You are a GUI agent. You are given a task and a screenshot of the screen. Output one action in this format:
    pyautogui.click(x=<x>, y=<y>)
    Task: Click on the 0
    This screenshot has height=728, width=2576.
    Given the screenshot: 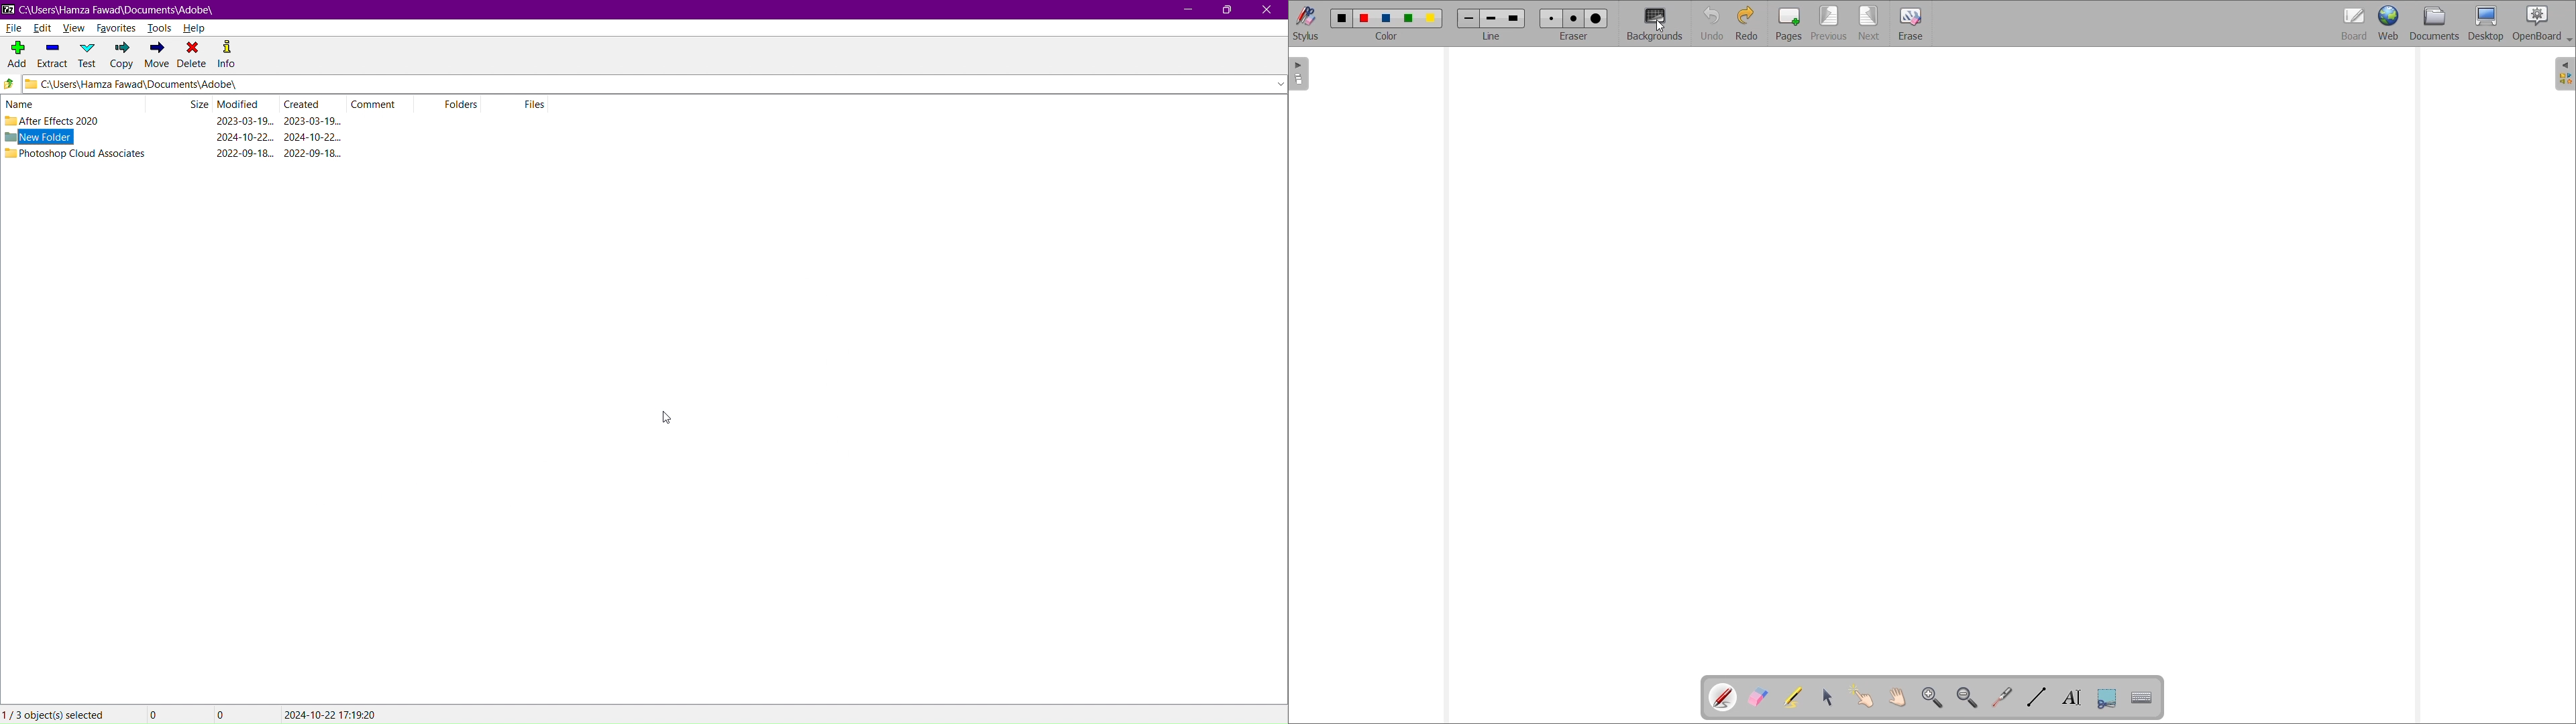 What is the action you would take?
    pyautogui.click(x=153, y=713)
    